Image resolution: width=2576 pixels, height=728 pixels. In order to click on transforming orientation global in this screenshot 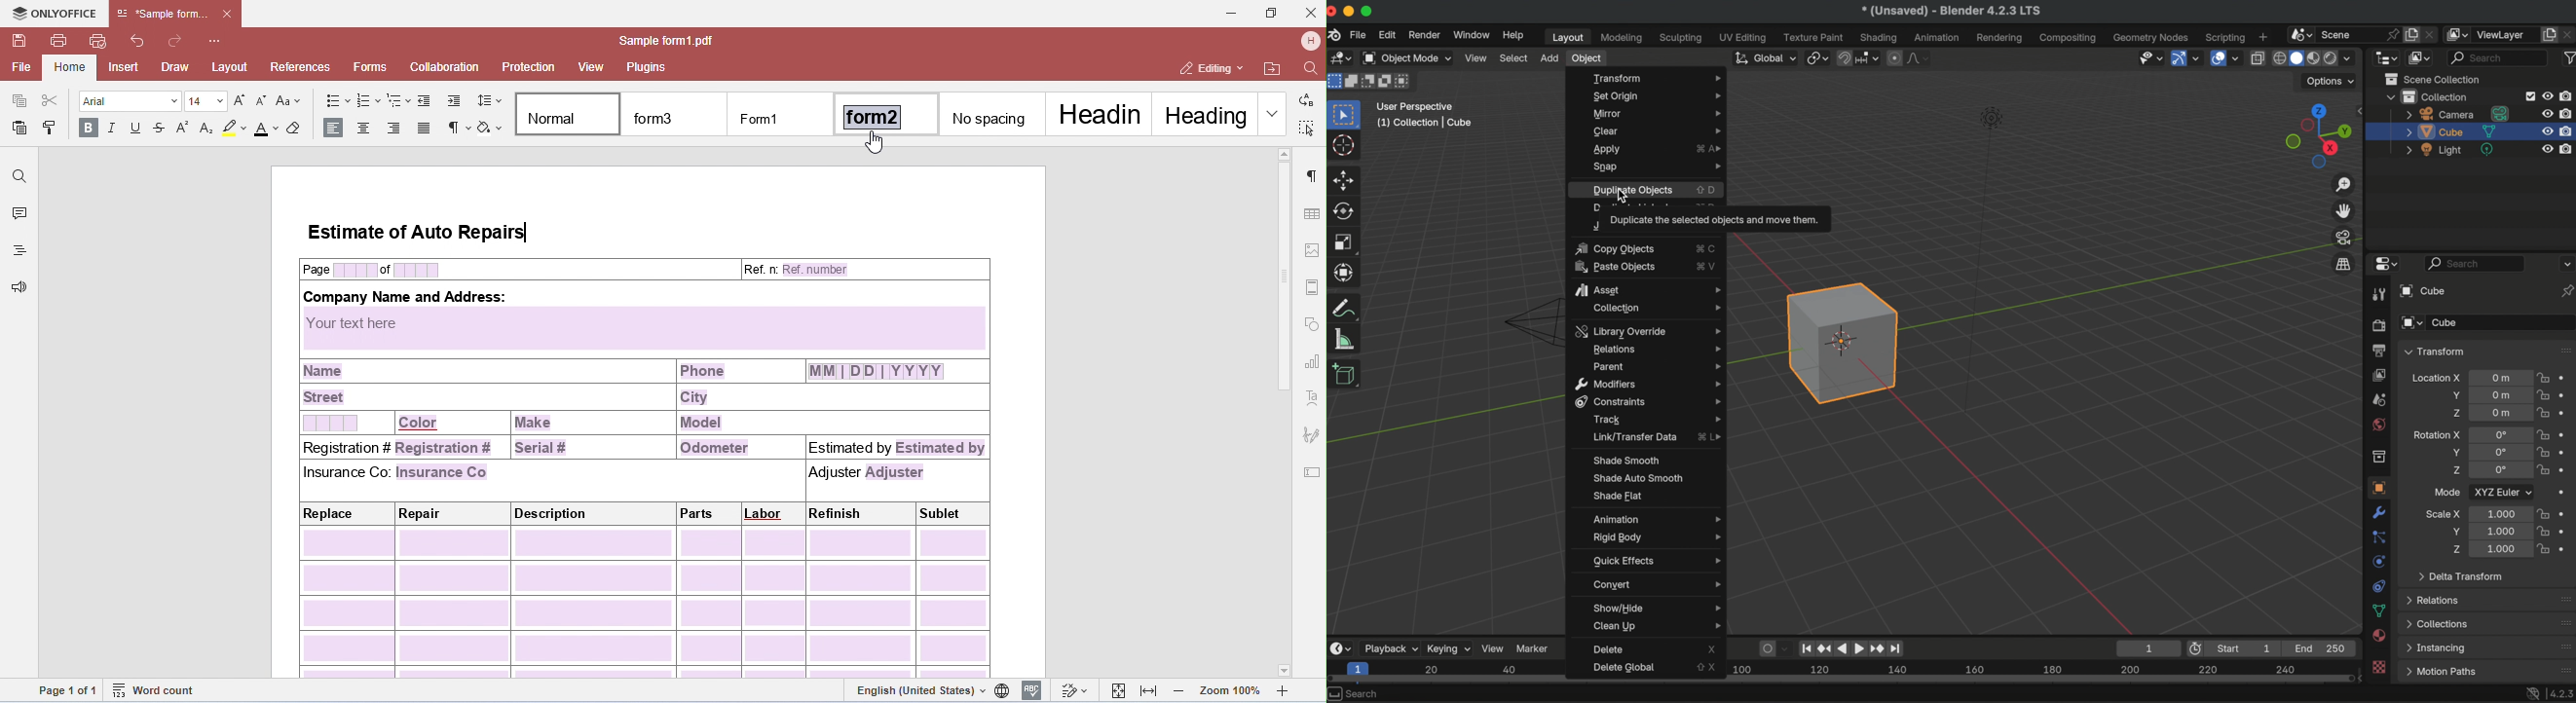, I will do `click(1763, 58)`.